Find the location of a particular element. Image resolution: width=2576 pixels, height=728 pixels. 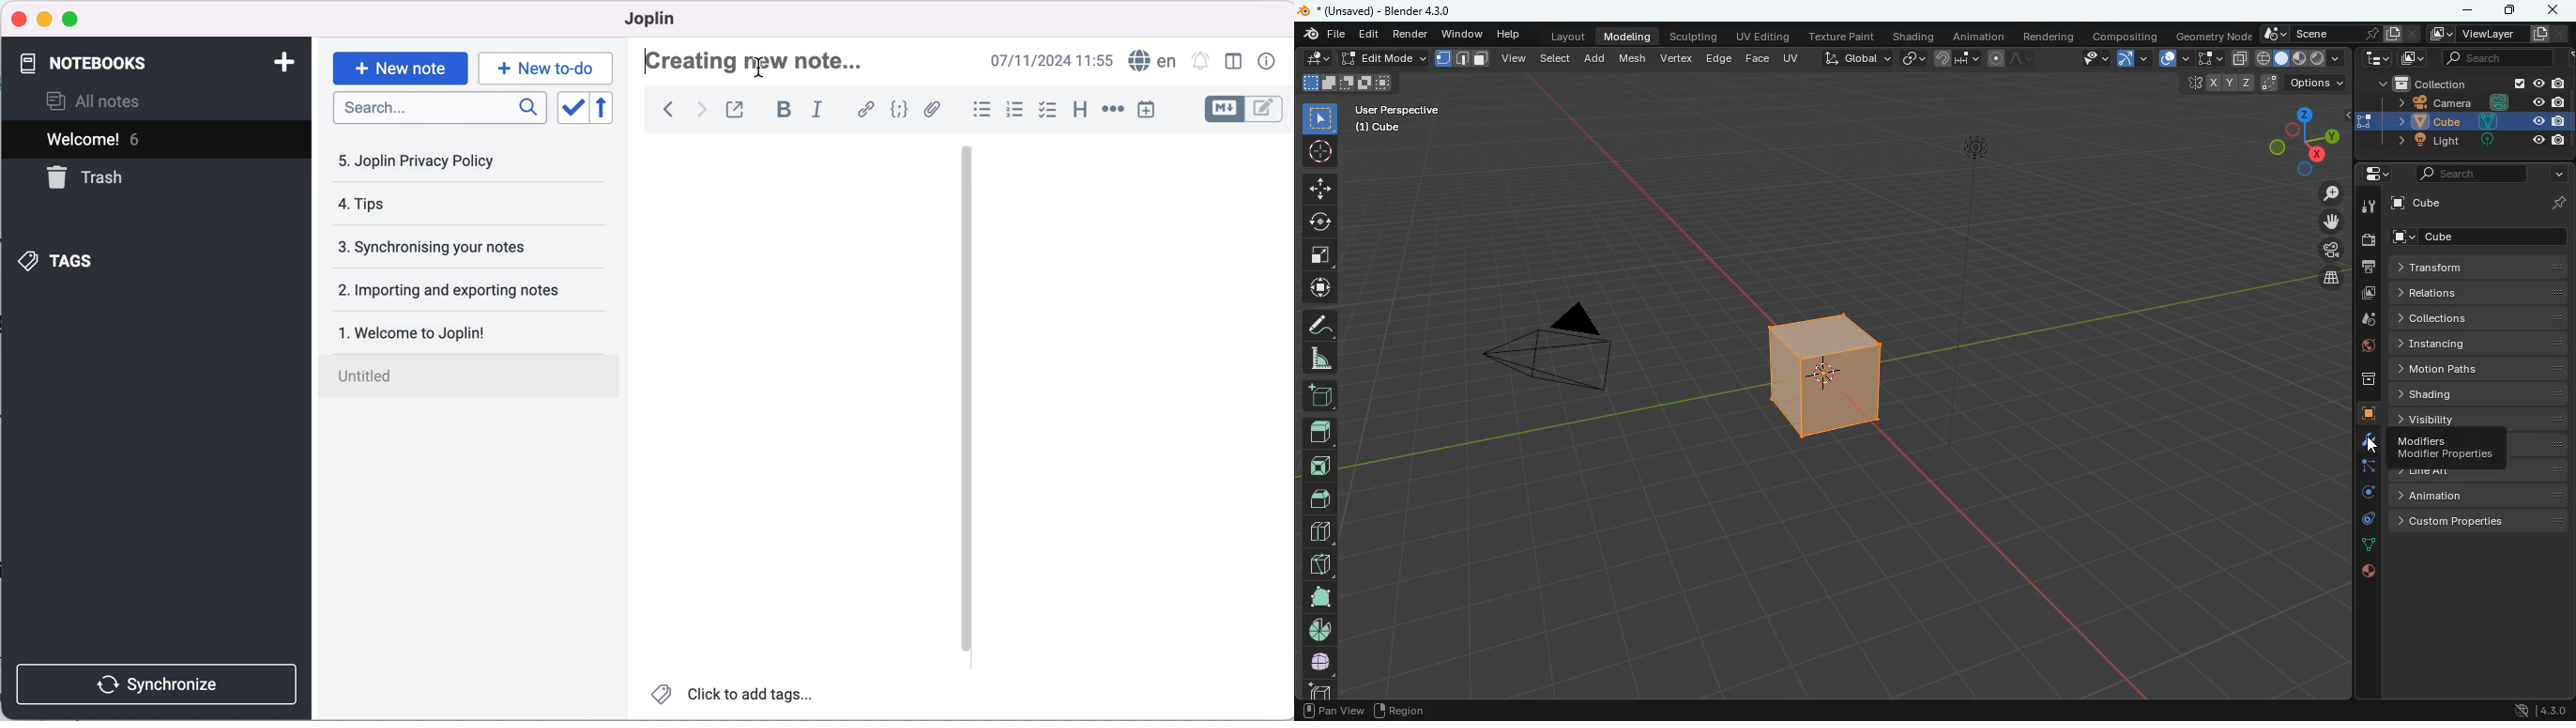

all notes is located at coordinates (114, 101).